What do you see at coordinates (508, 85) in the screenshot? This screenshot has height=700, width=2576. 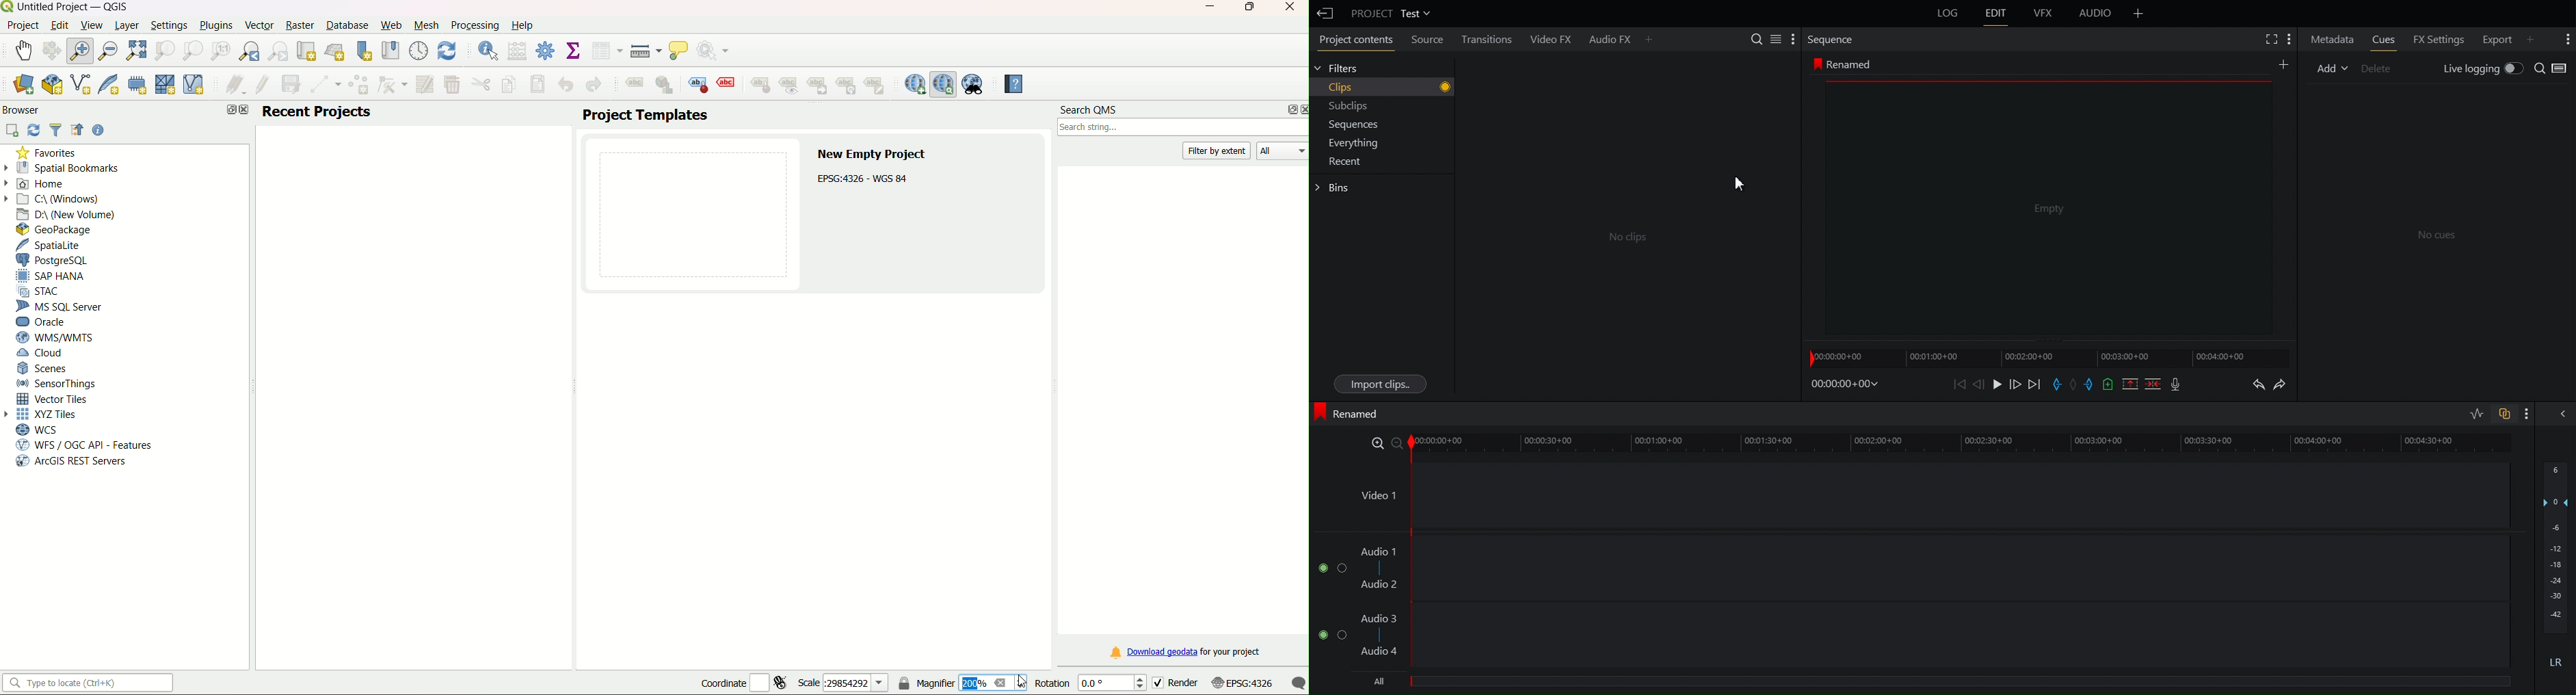 I see `copy features` at bounding box center [508, 85].